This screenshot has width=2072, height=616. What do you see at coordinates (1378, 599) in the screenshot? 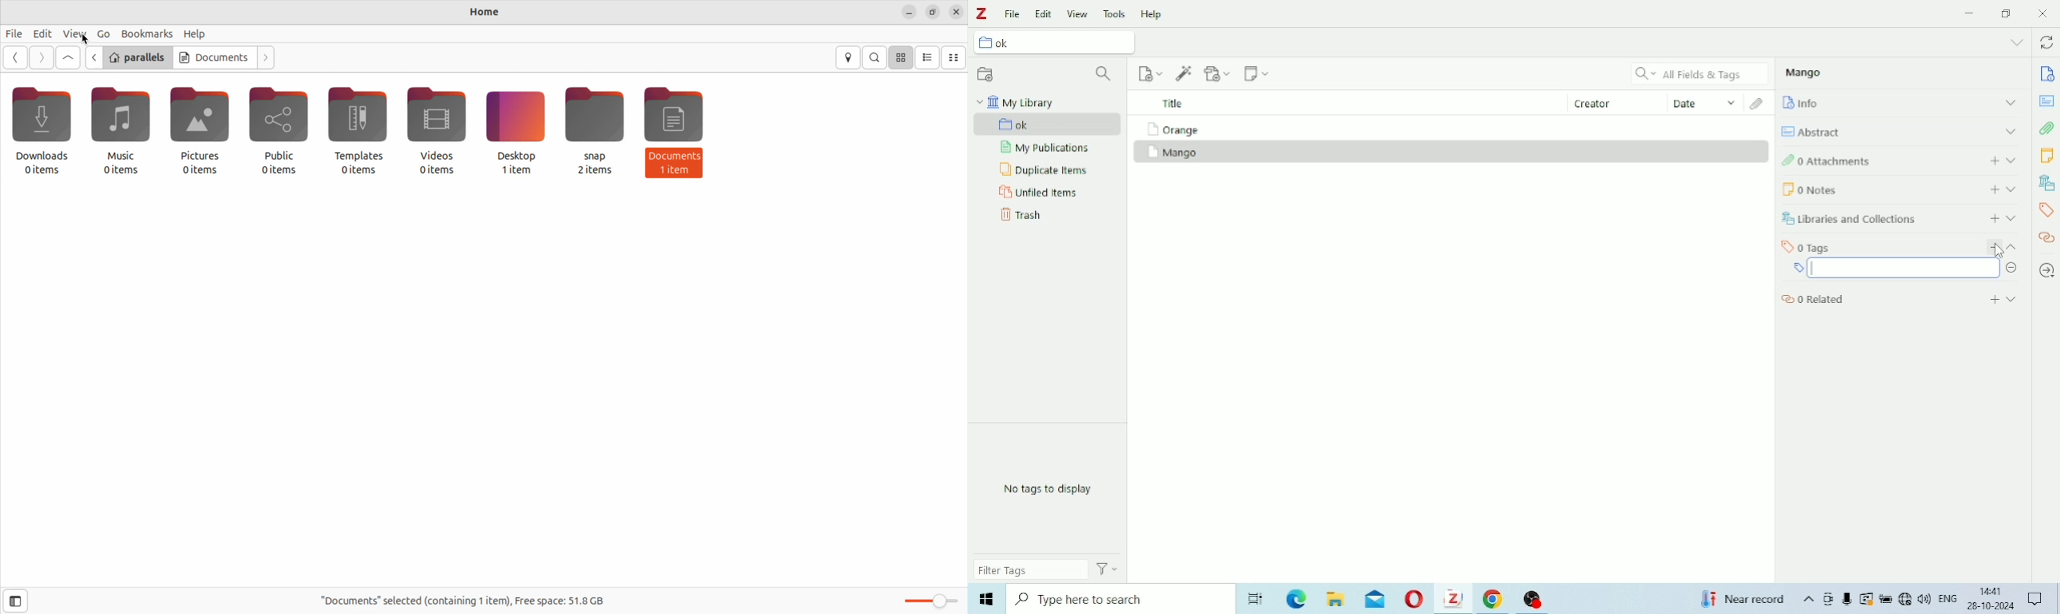
I see `Mail` at bounding box center [1378, 599].